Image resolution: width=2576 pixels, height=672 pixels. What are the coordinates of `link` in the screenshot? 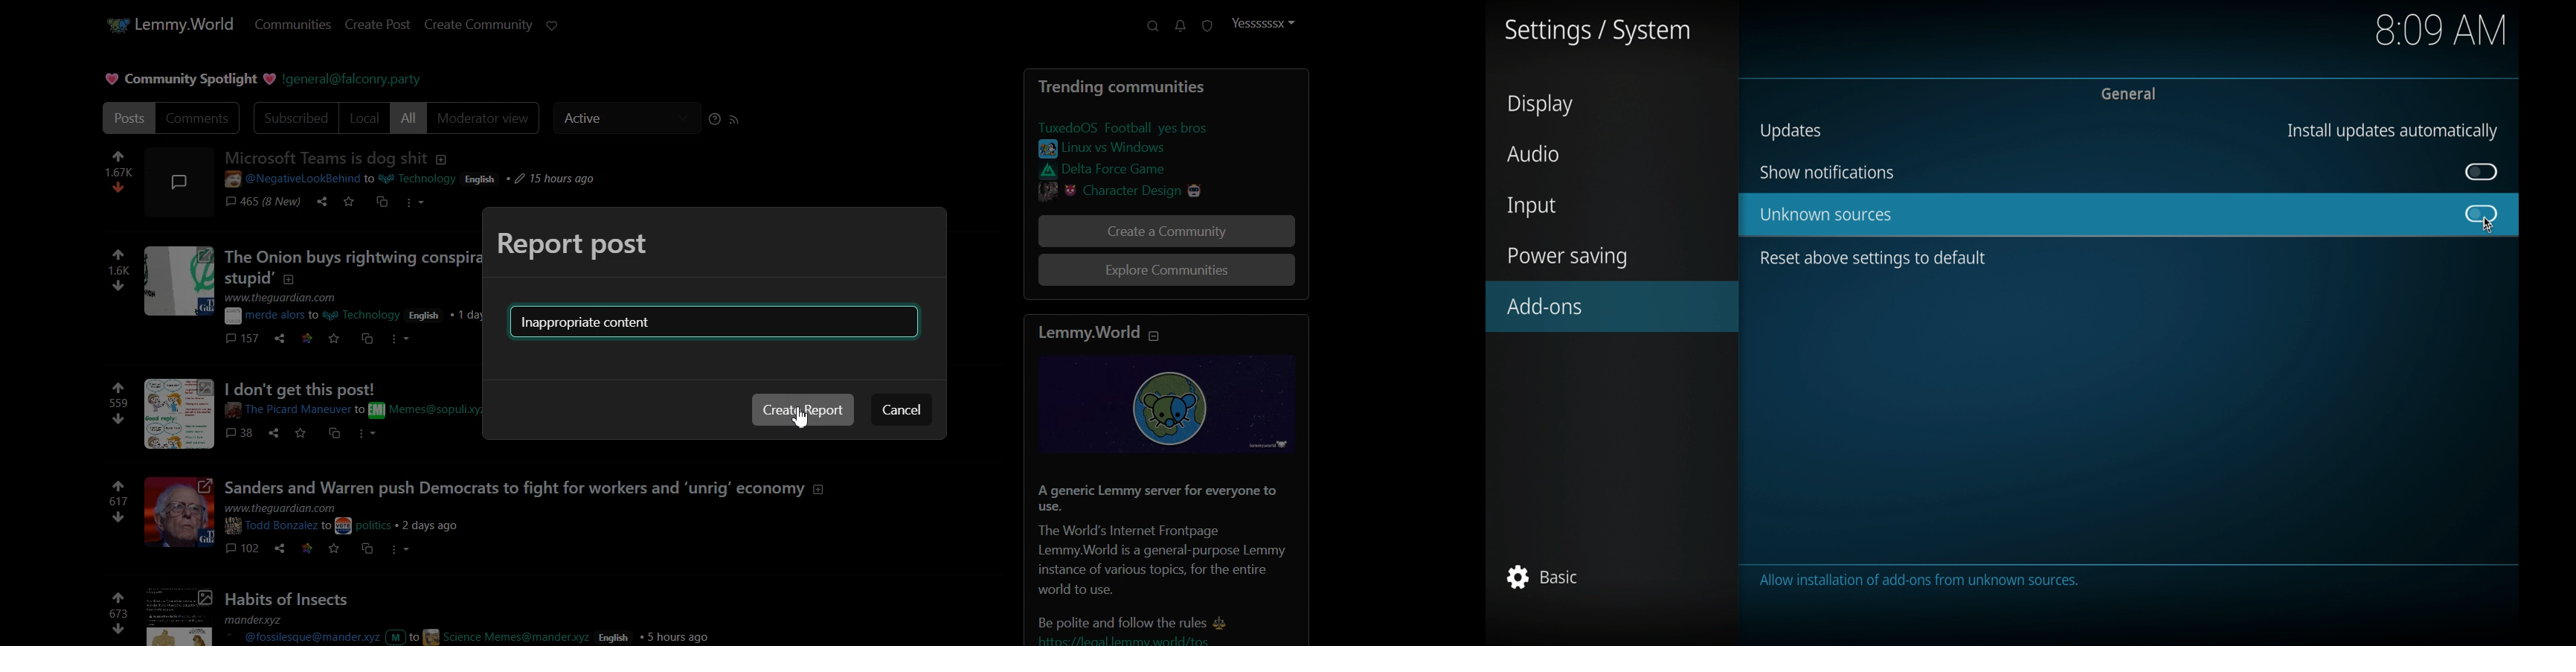 It's located at (120, 487).